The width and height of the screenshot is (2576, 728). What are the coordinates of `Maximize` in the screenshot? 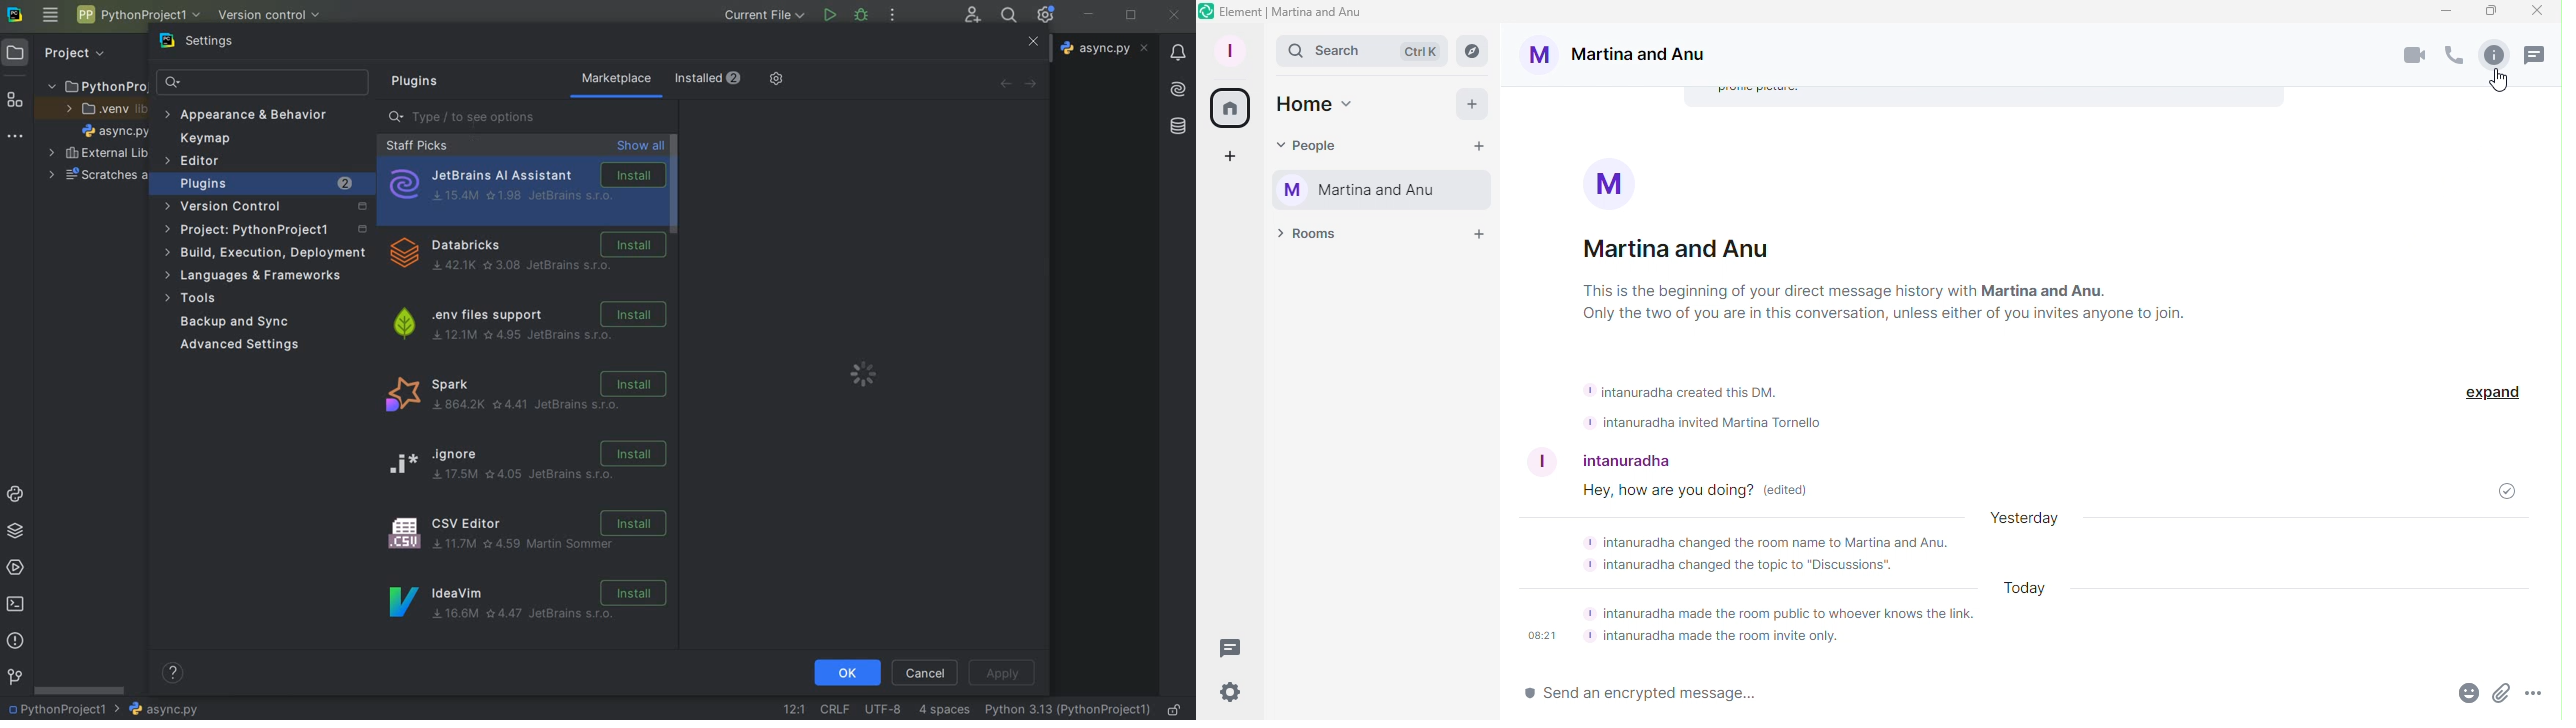 It's located at (2489, 12).